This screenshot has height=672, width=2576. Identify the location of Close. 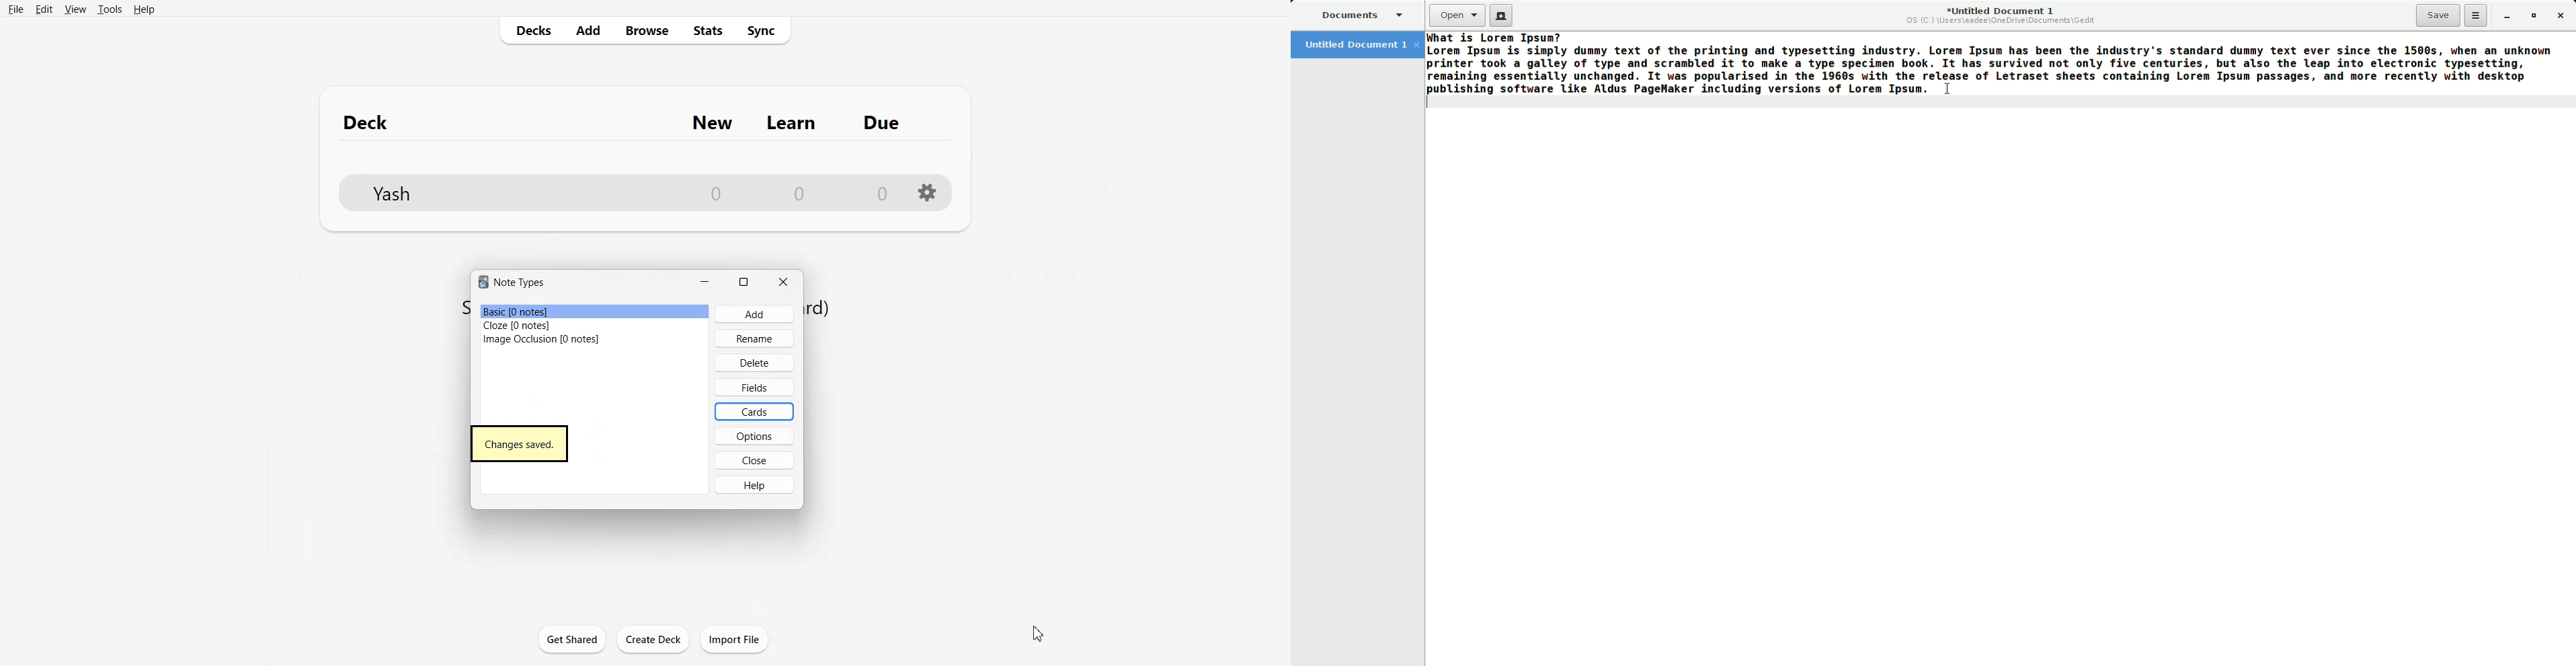
(754, 460).